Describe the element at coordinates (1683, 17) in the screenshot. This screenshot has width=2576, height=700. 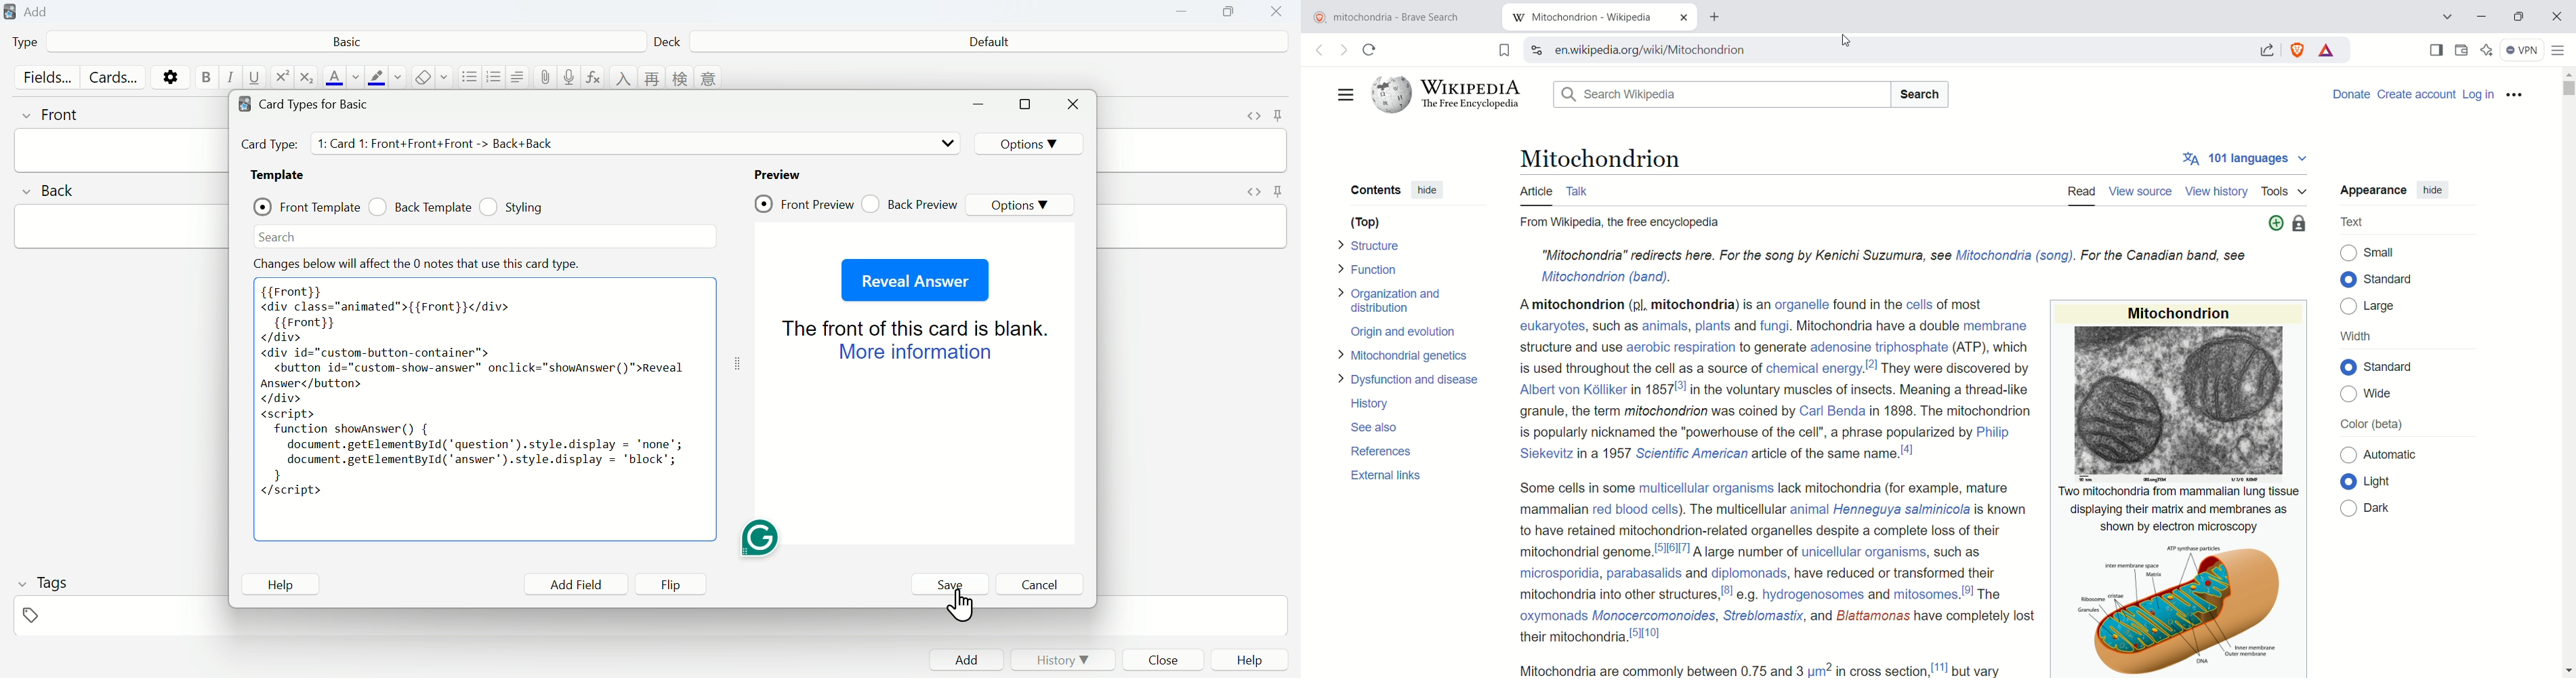
I see `close` at that location.